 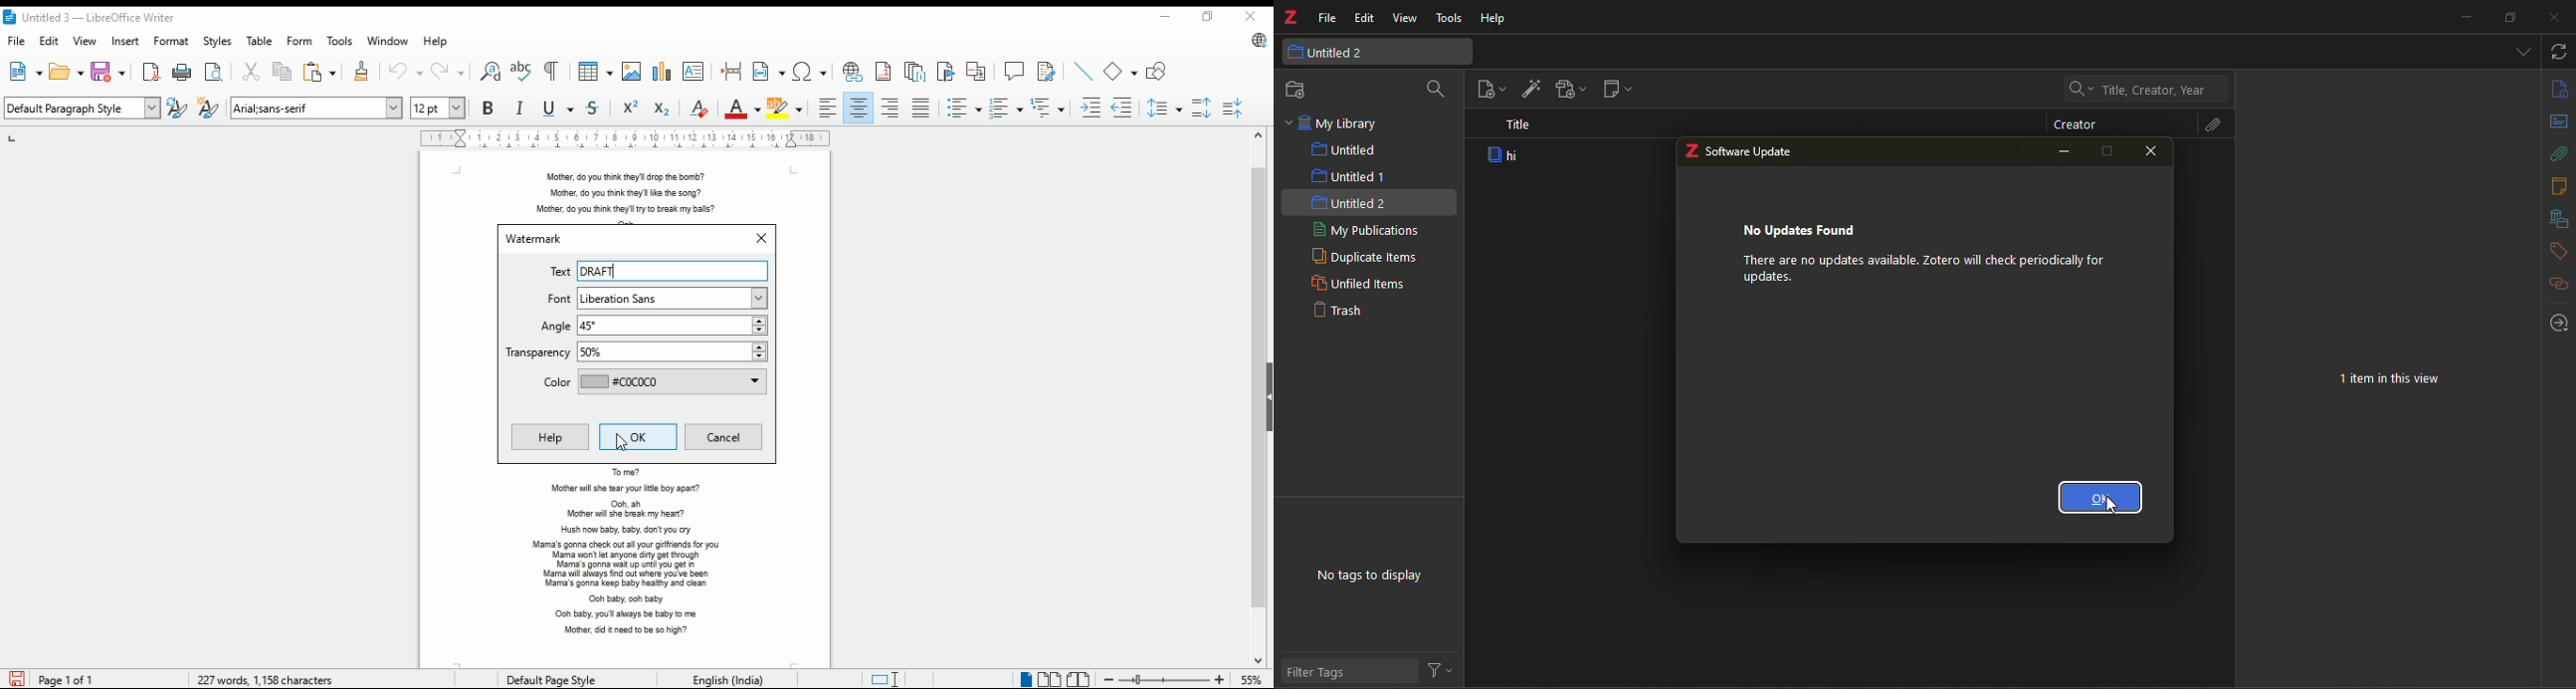 What do you see at coordinates (1253, 680) in the screenshot?
I see `zoom factor` at bounding box center [1253, 680].